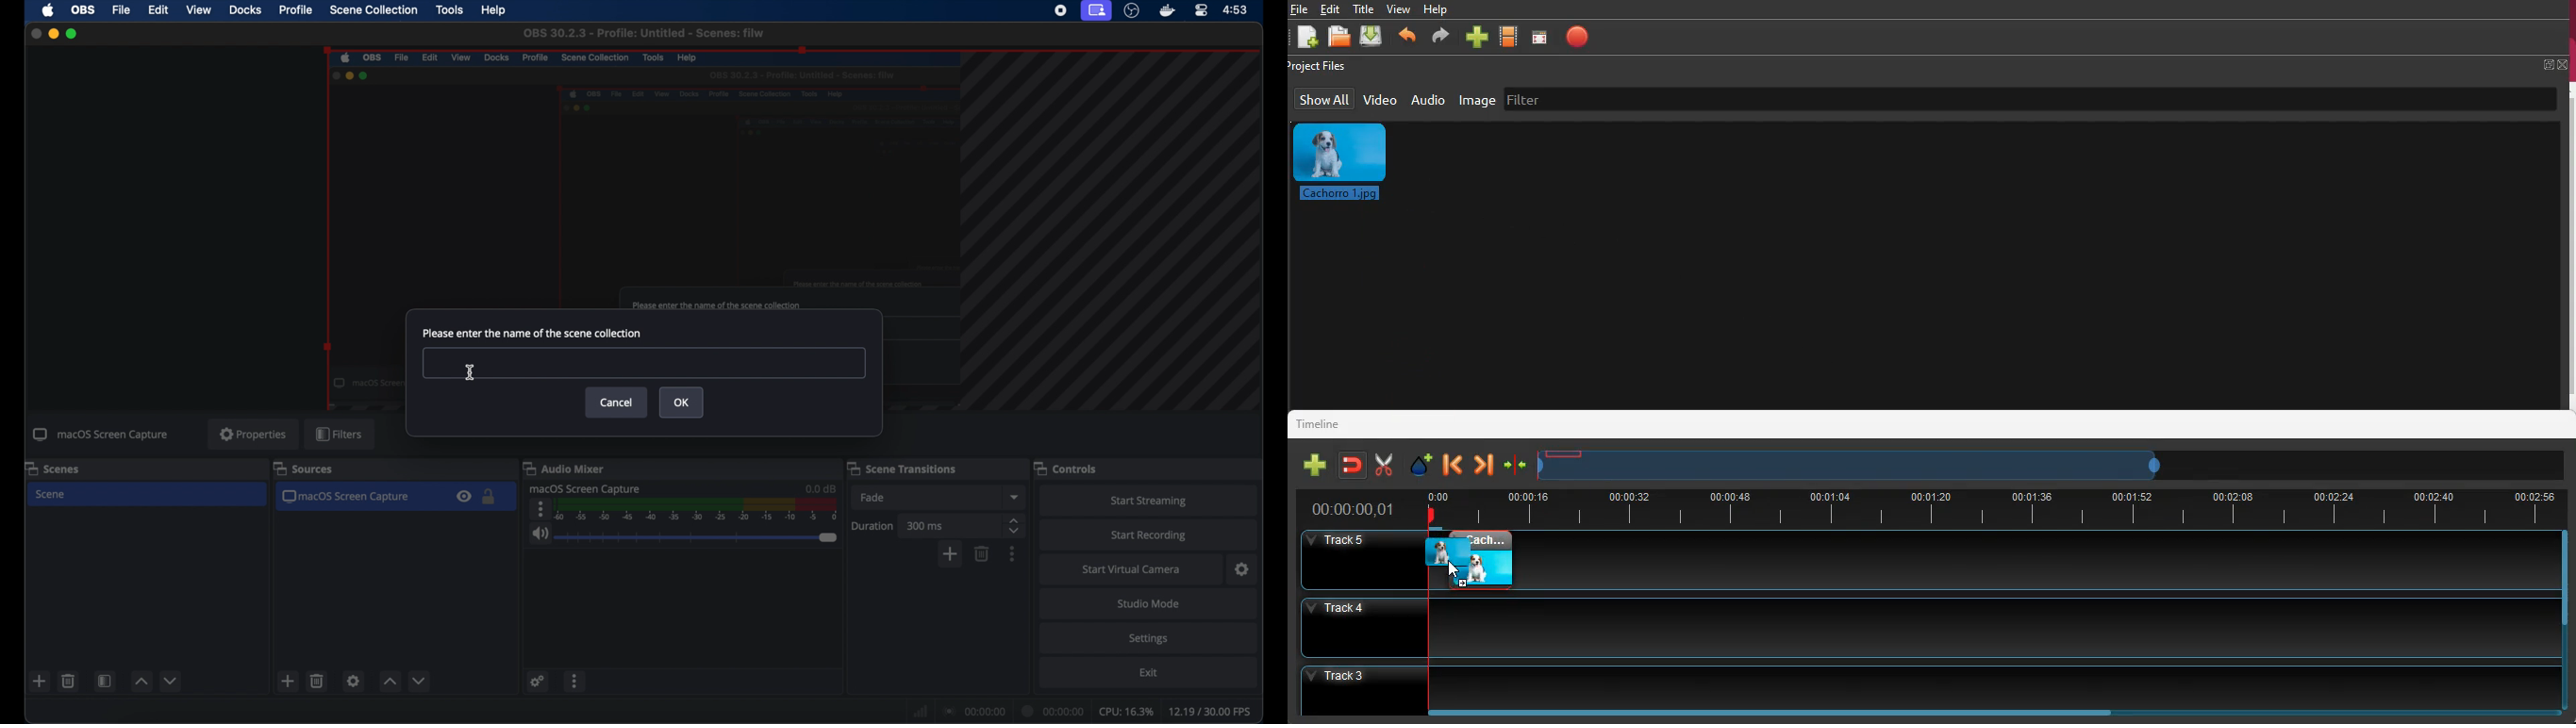  Describe the element at coordinates (32, 32) in the screenshot. I see `close` at that location.